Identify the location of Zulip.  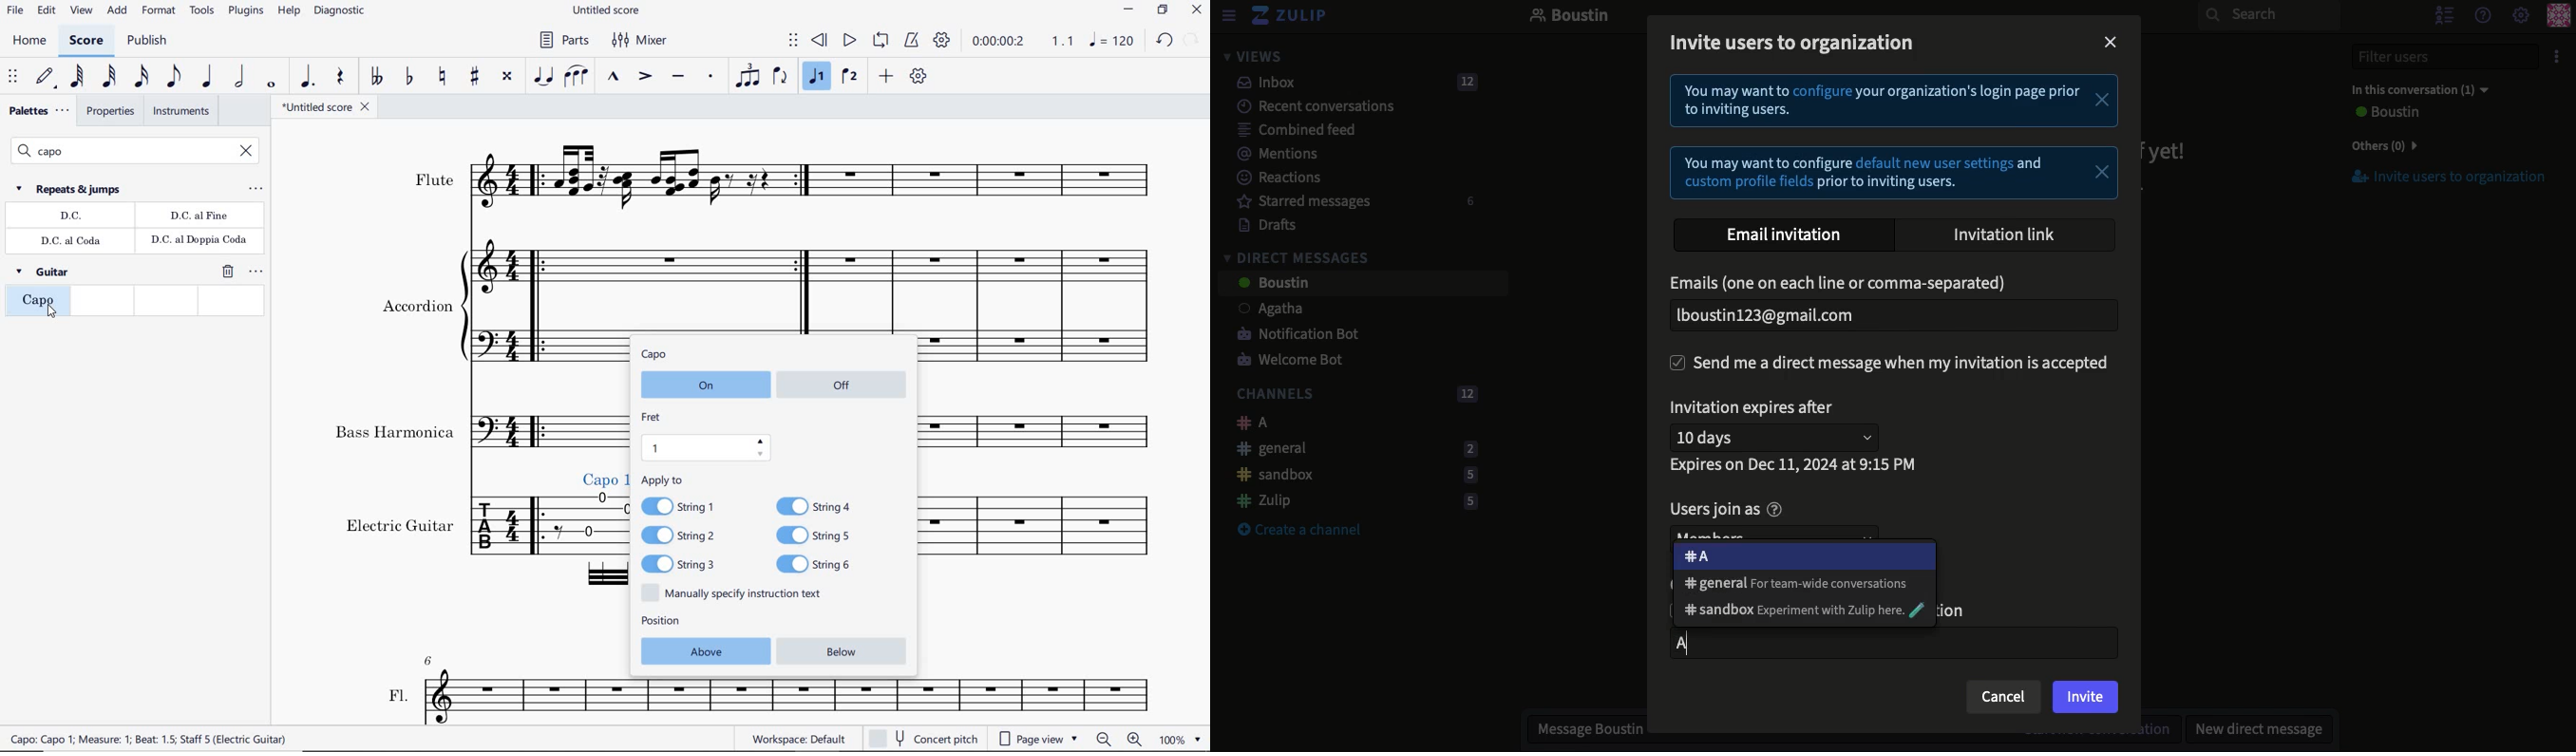
(1351, 500).